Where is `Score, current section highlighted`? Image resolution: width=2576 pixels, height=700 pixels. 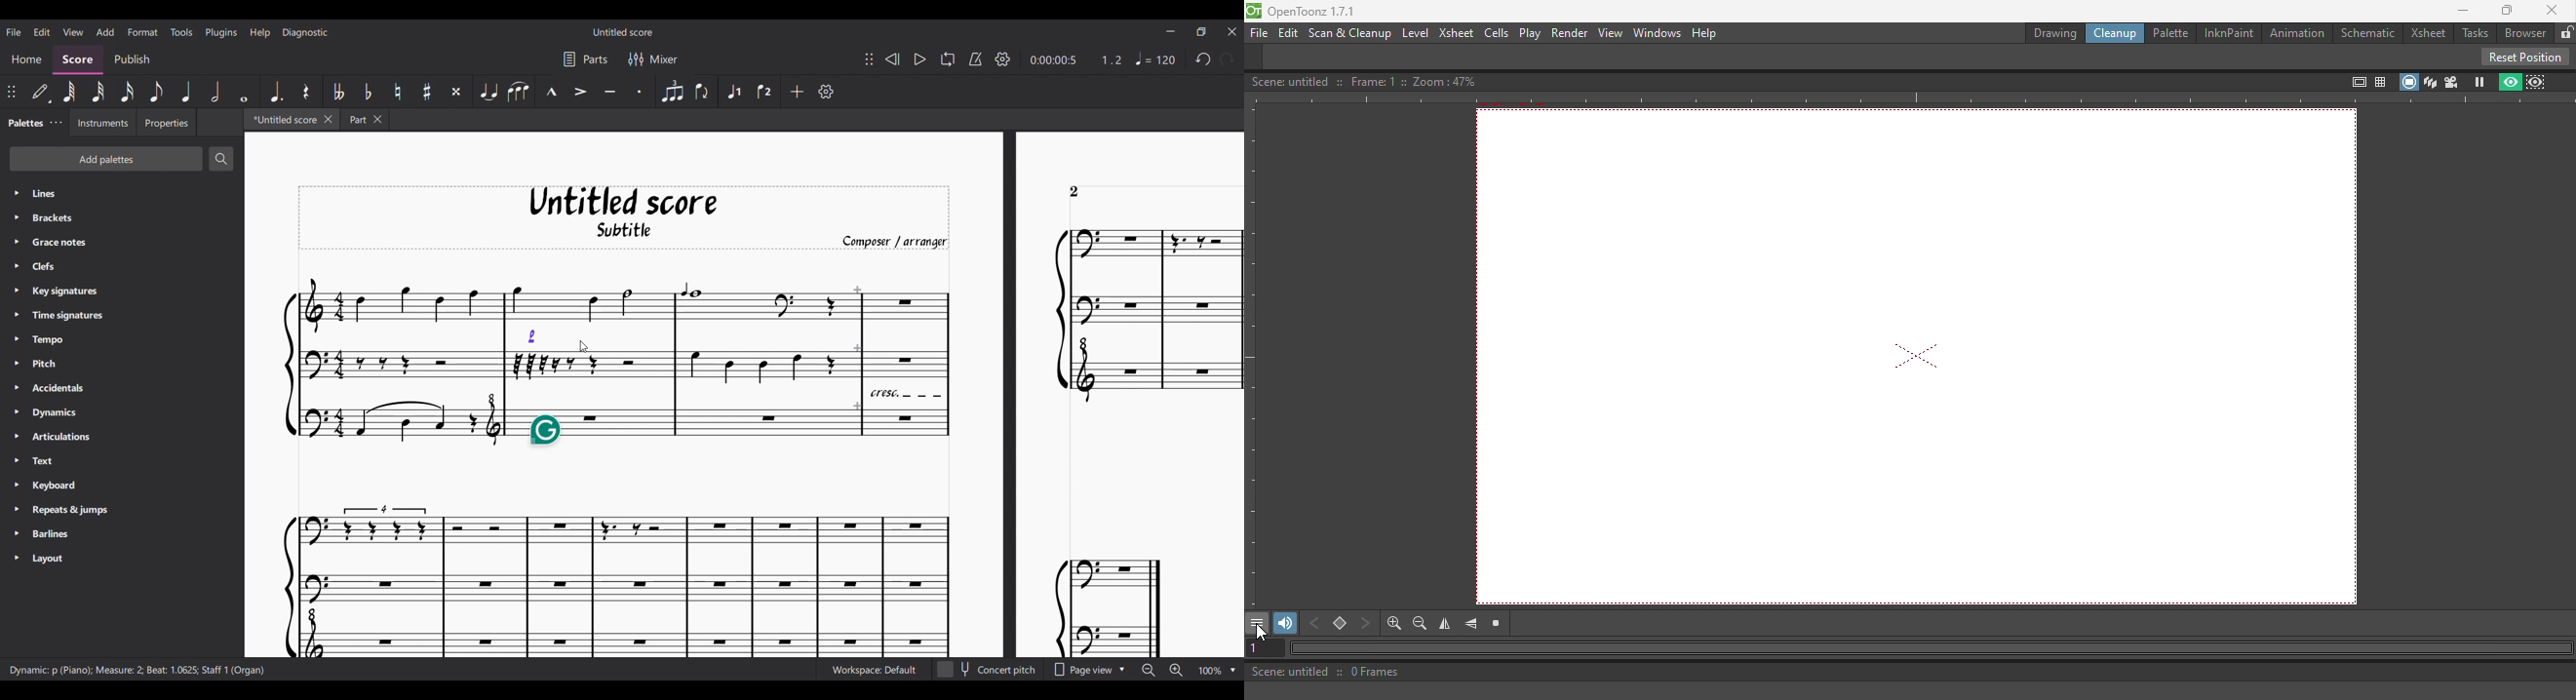 Score, current section highlighted is located at coordinates (78, 60).